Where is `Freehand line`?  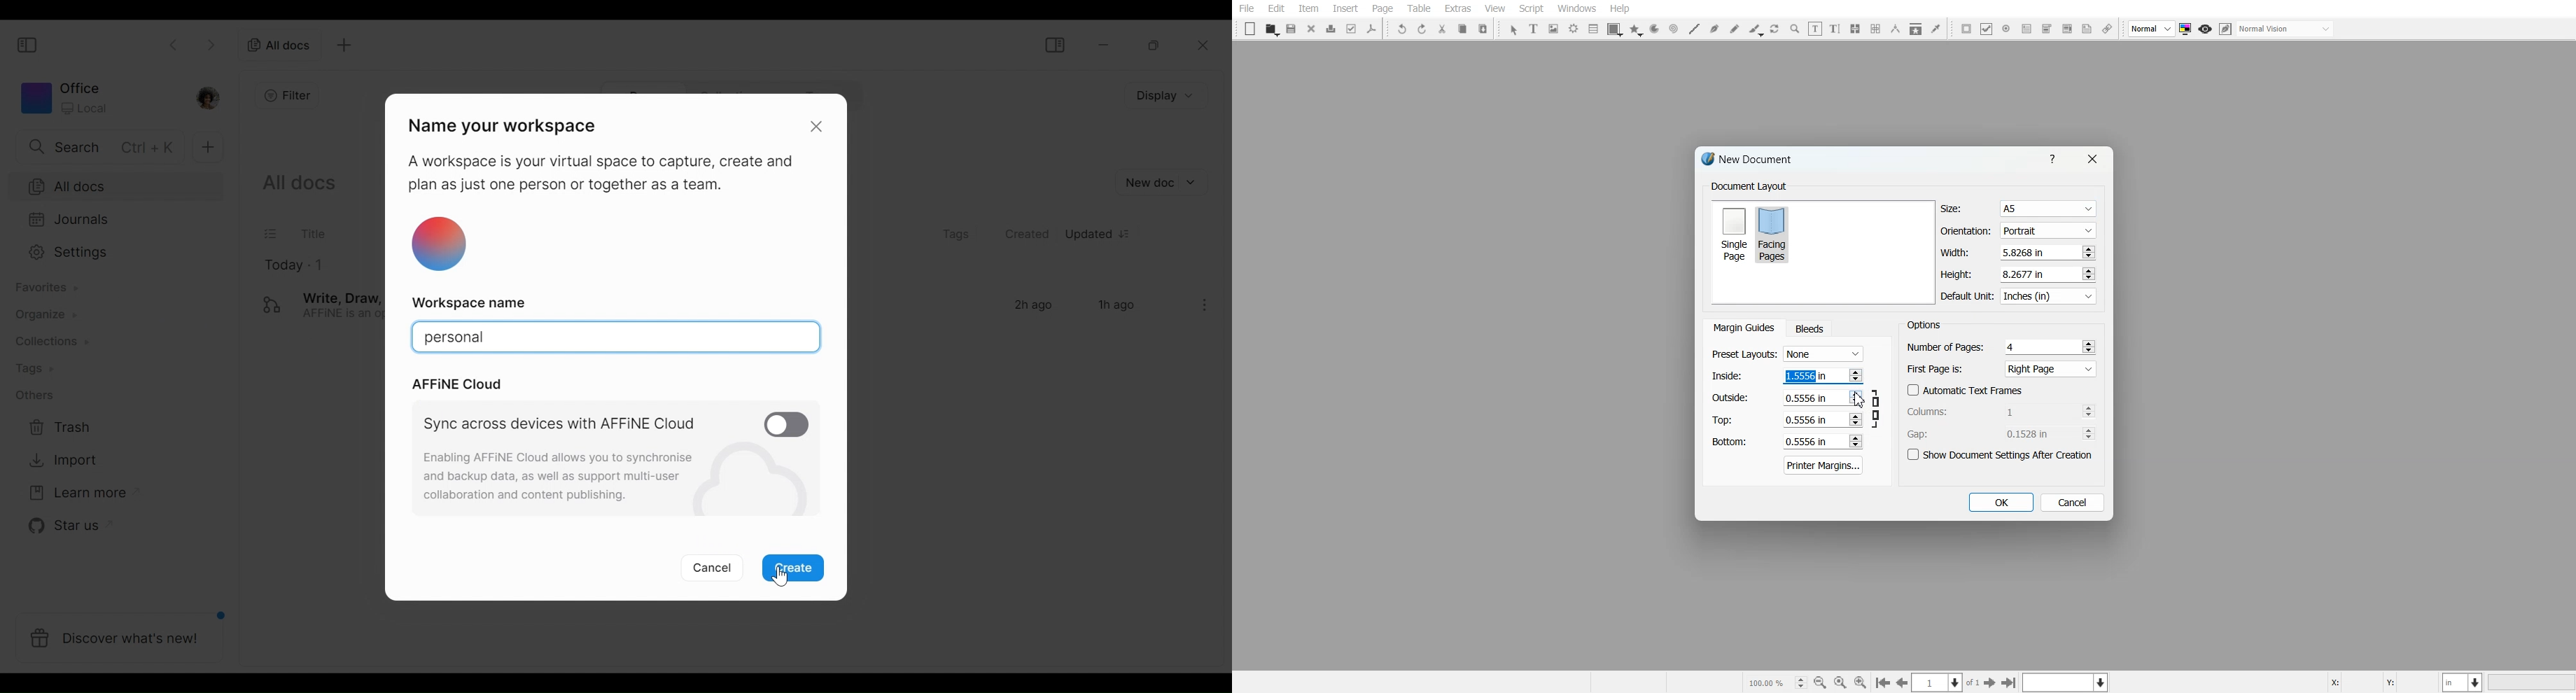 Freehand line is located at coordinates (1735, 29).